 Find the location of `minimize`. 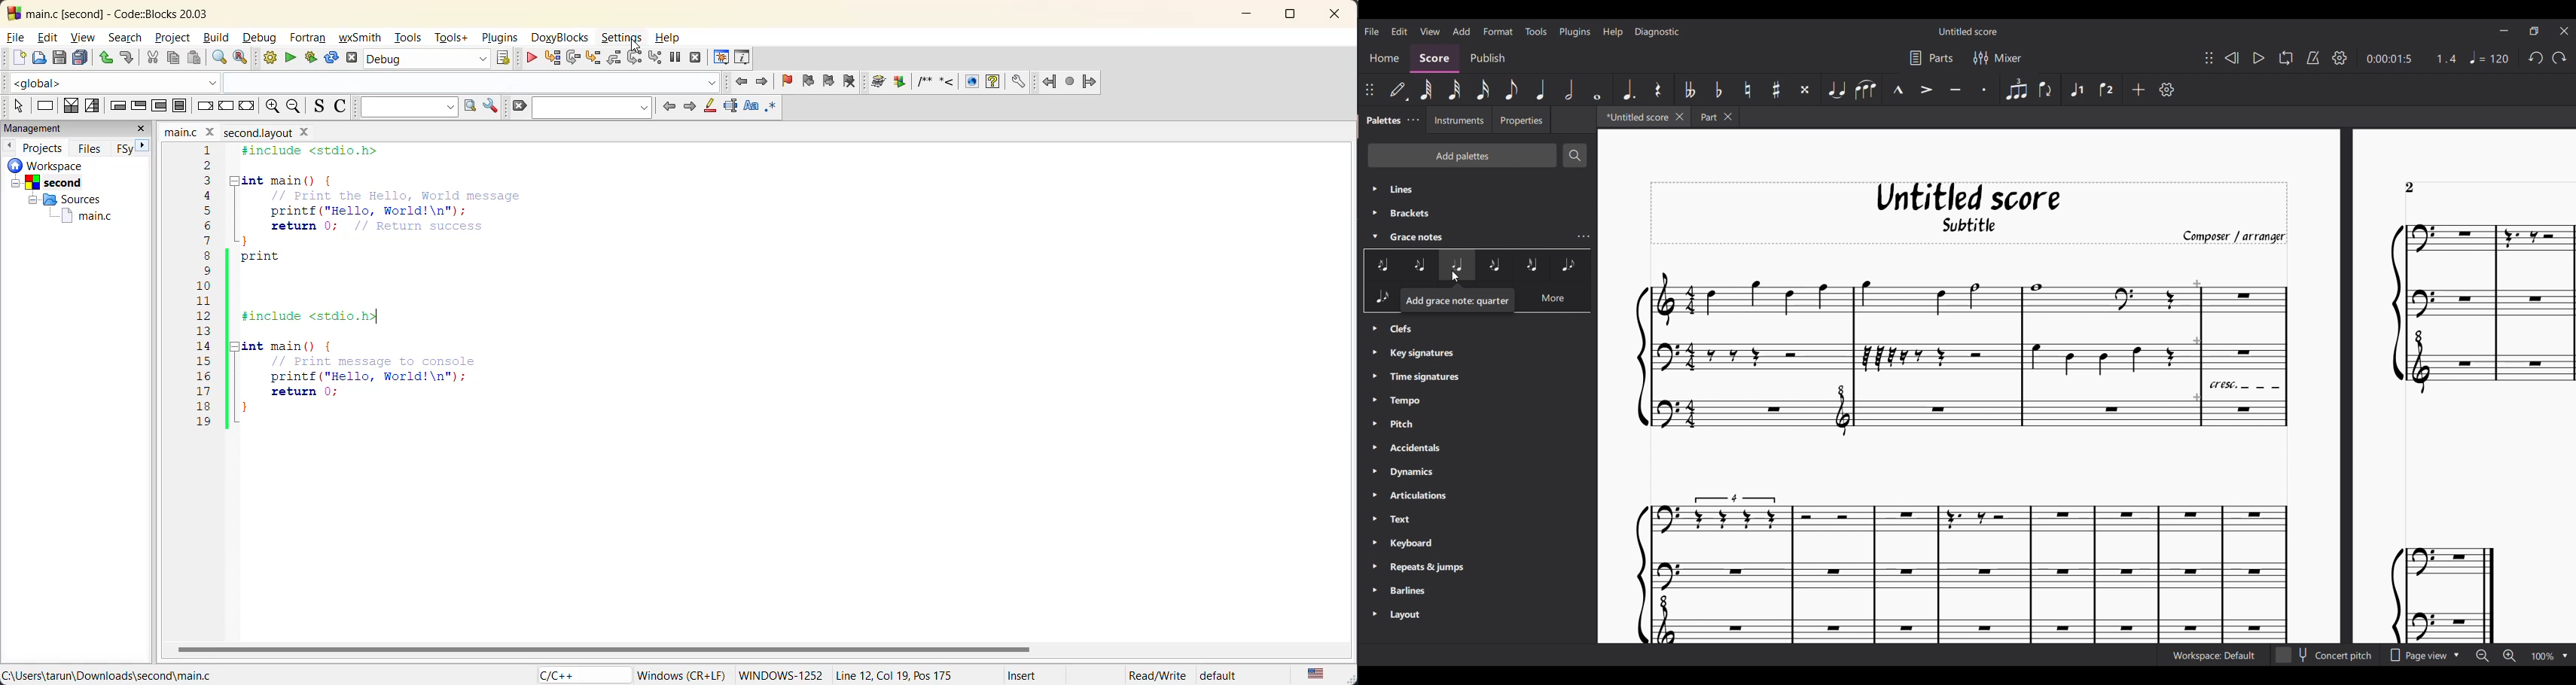

minimize is located at coordinates (1246, 15).